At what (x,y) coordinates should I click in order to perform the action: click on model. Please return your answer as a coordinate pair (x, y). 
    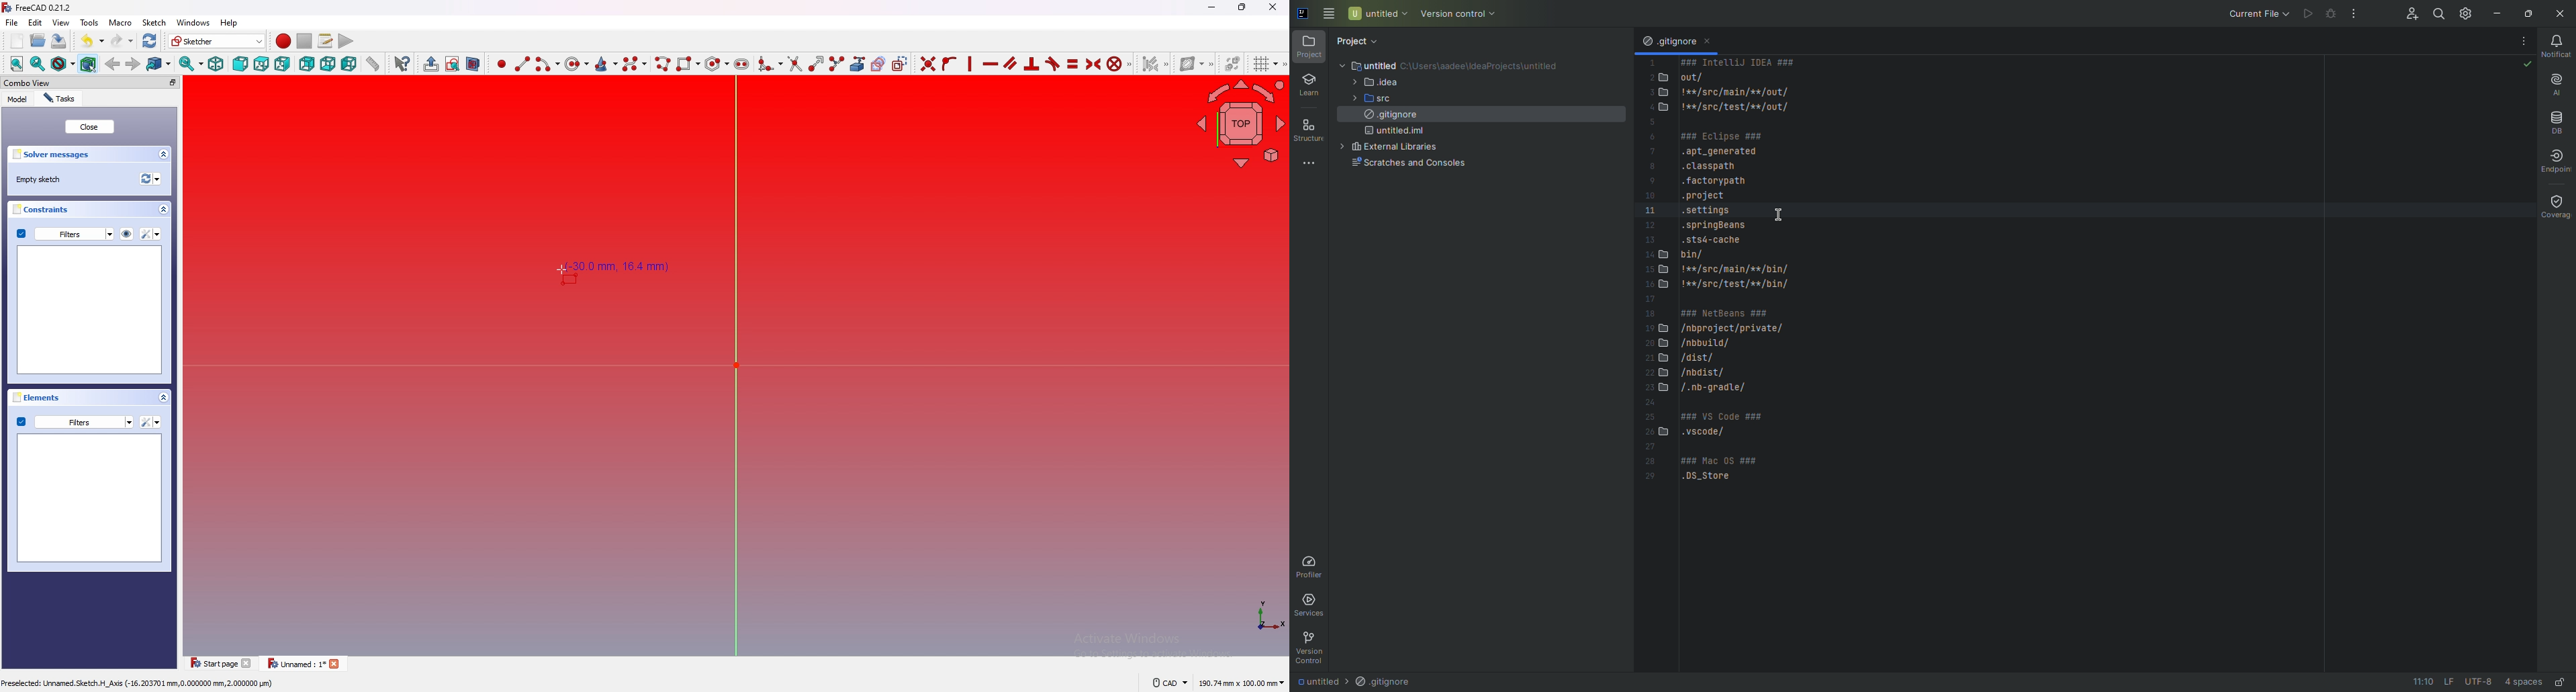
    Looking at the image, I should click on (18, 99).